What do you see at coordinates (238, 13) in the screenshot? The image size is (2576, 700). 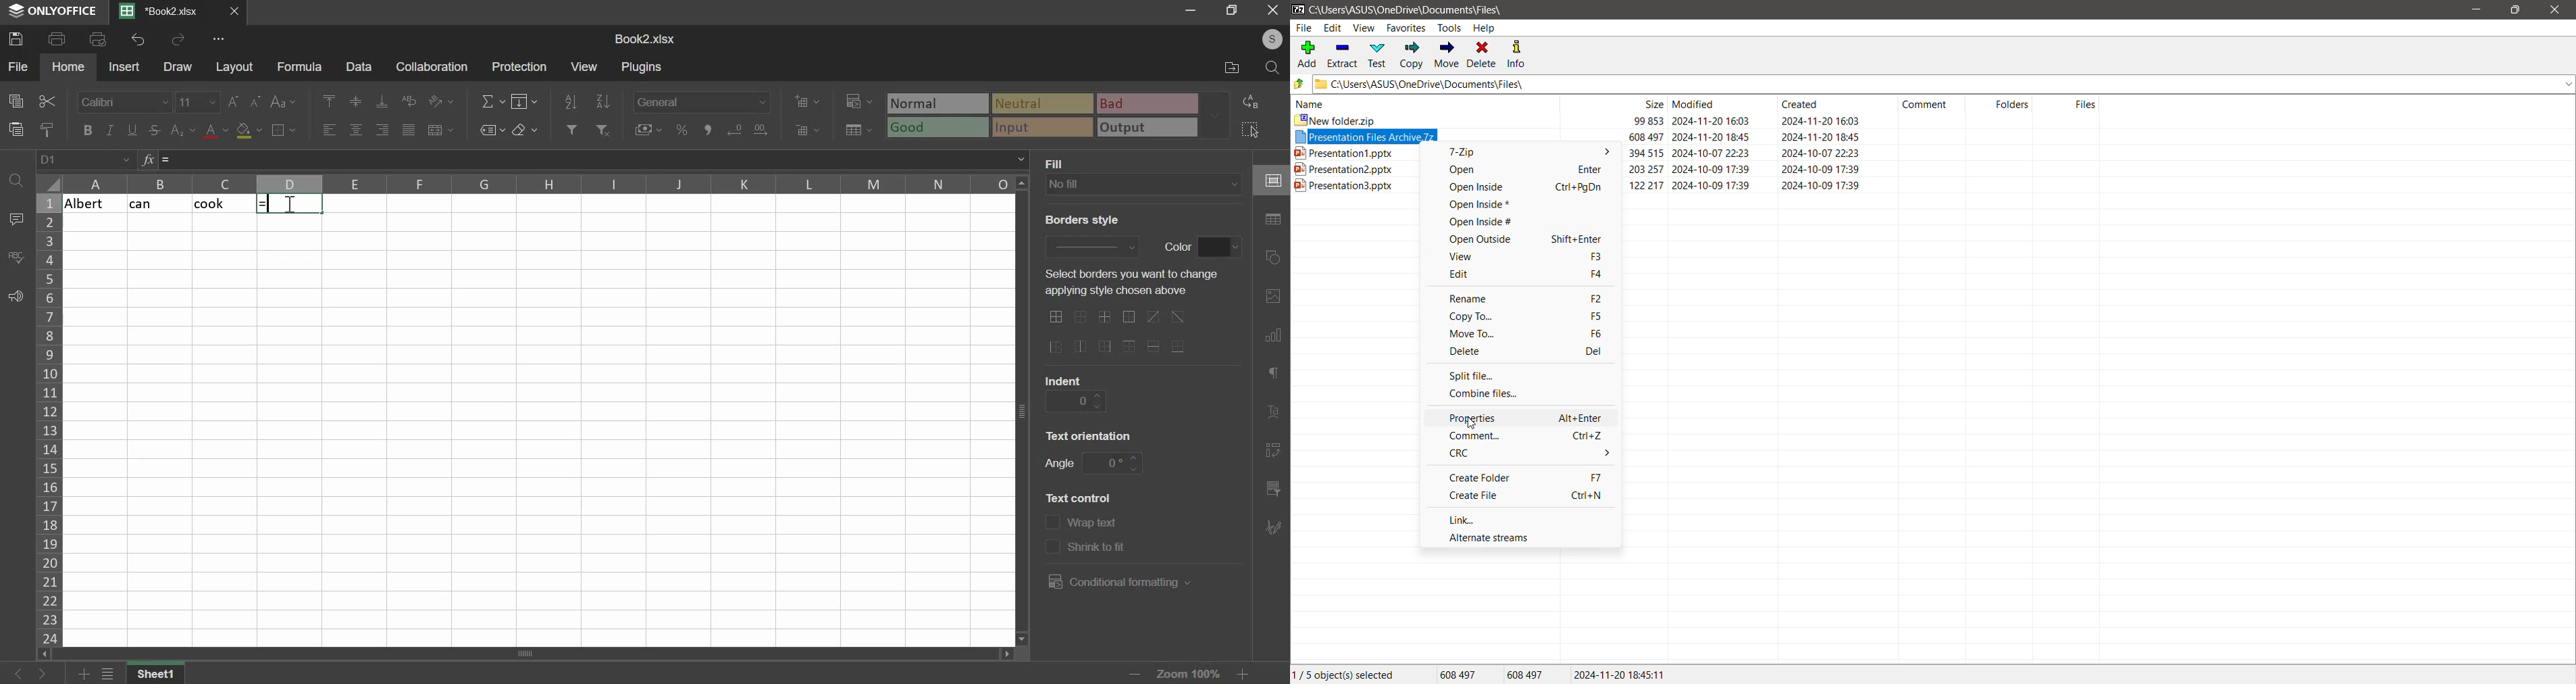 I see `close` at bounding box center [238, 13].